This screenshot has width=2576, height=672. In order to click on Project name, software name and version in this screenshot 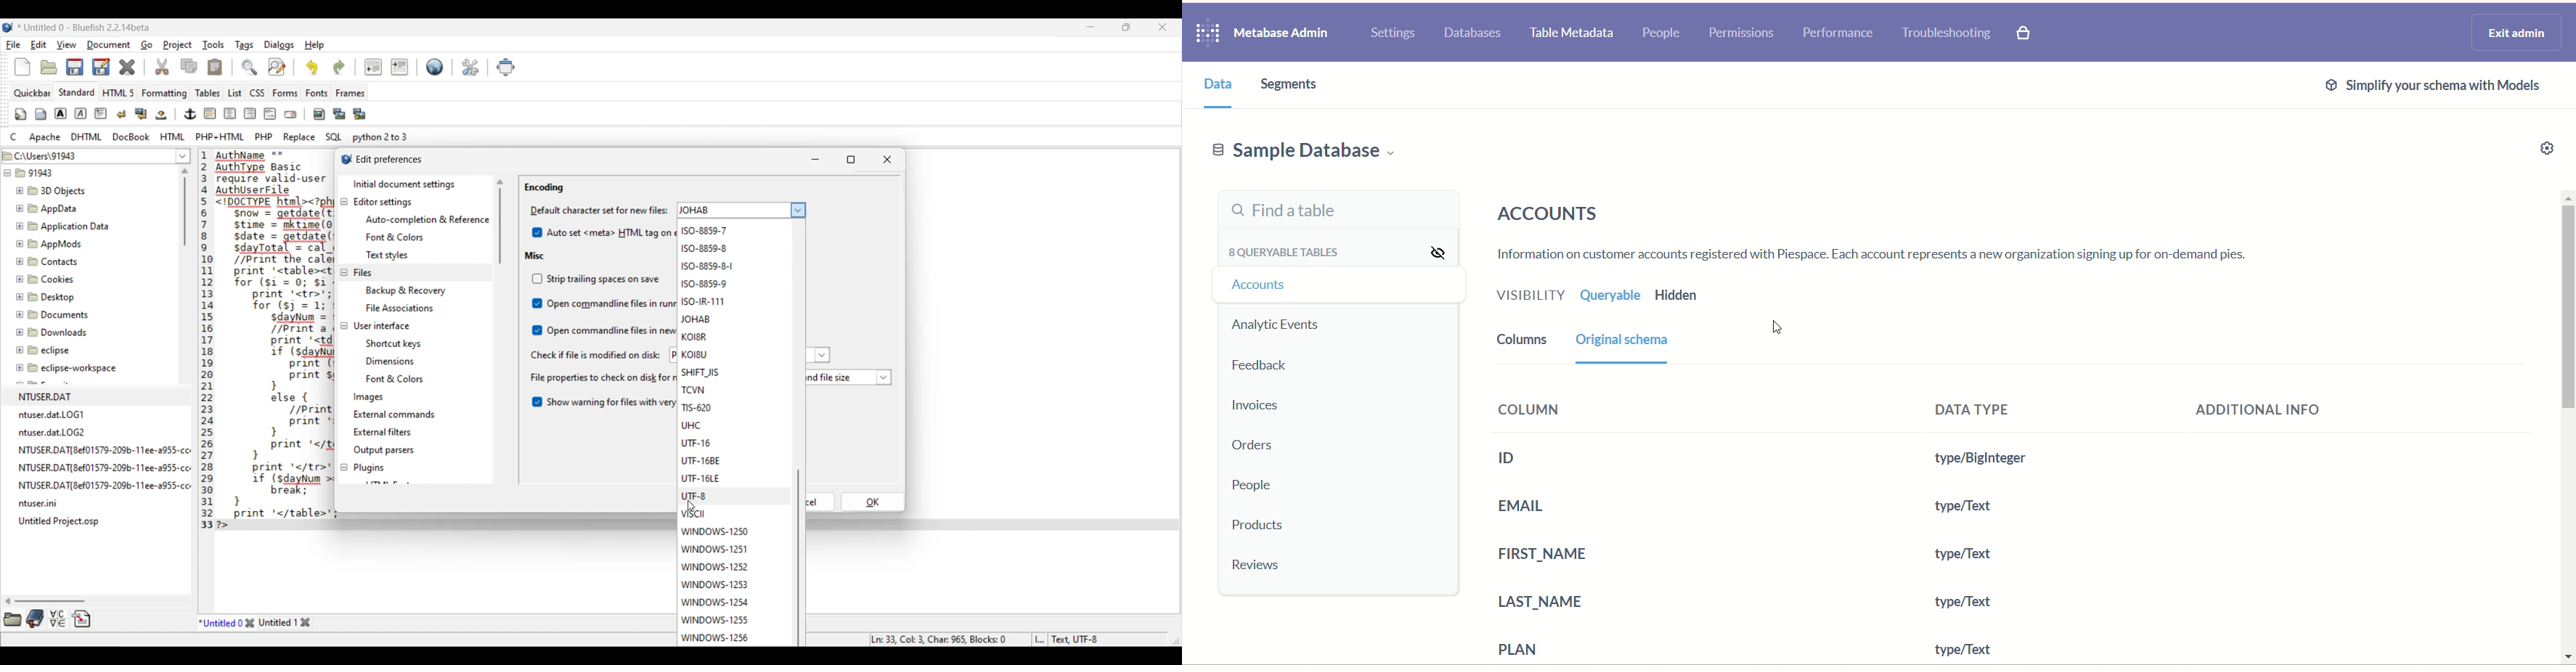, I will do `click(86, 27)`.